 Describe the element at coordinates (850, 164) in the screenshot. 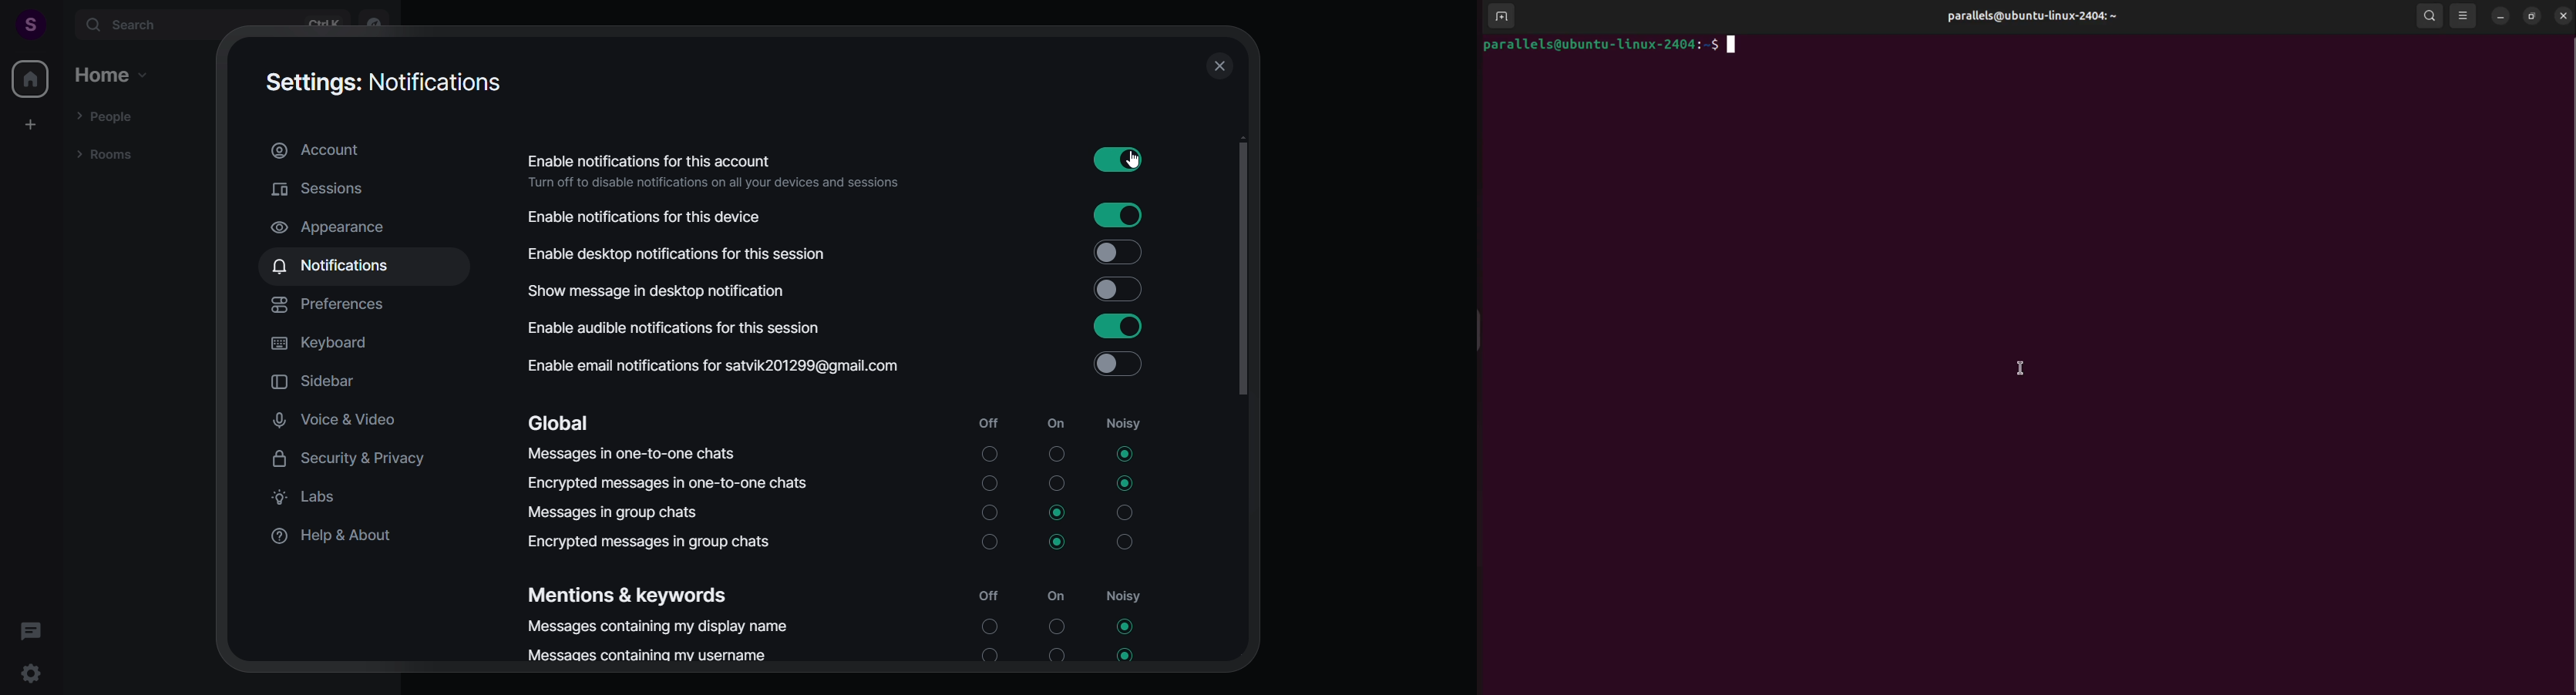

I see `enable notification for this account` at that location.